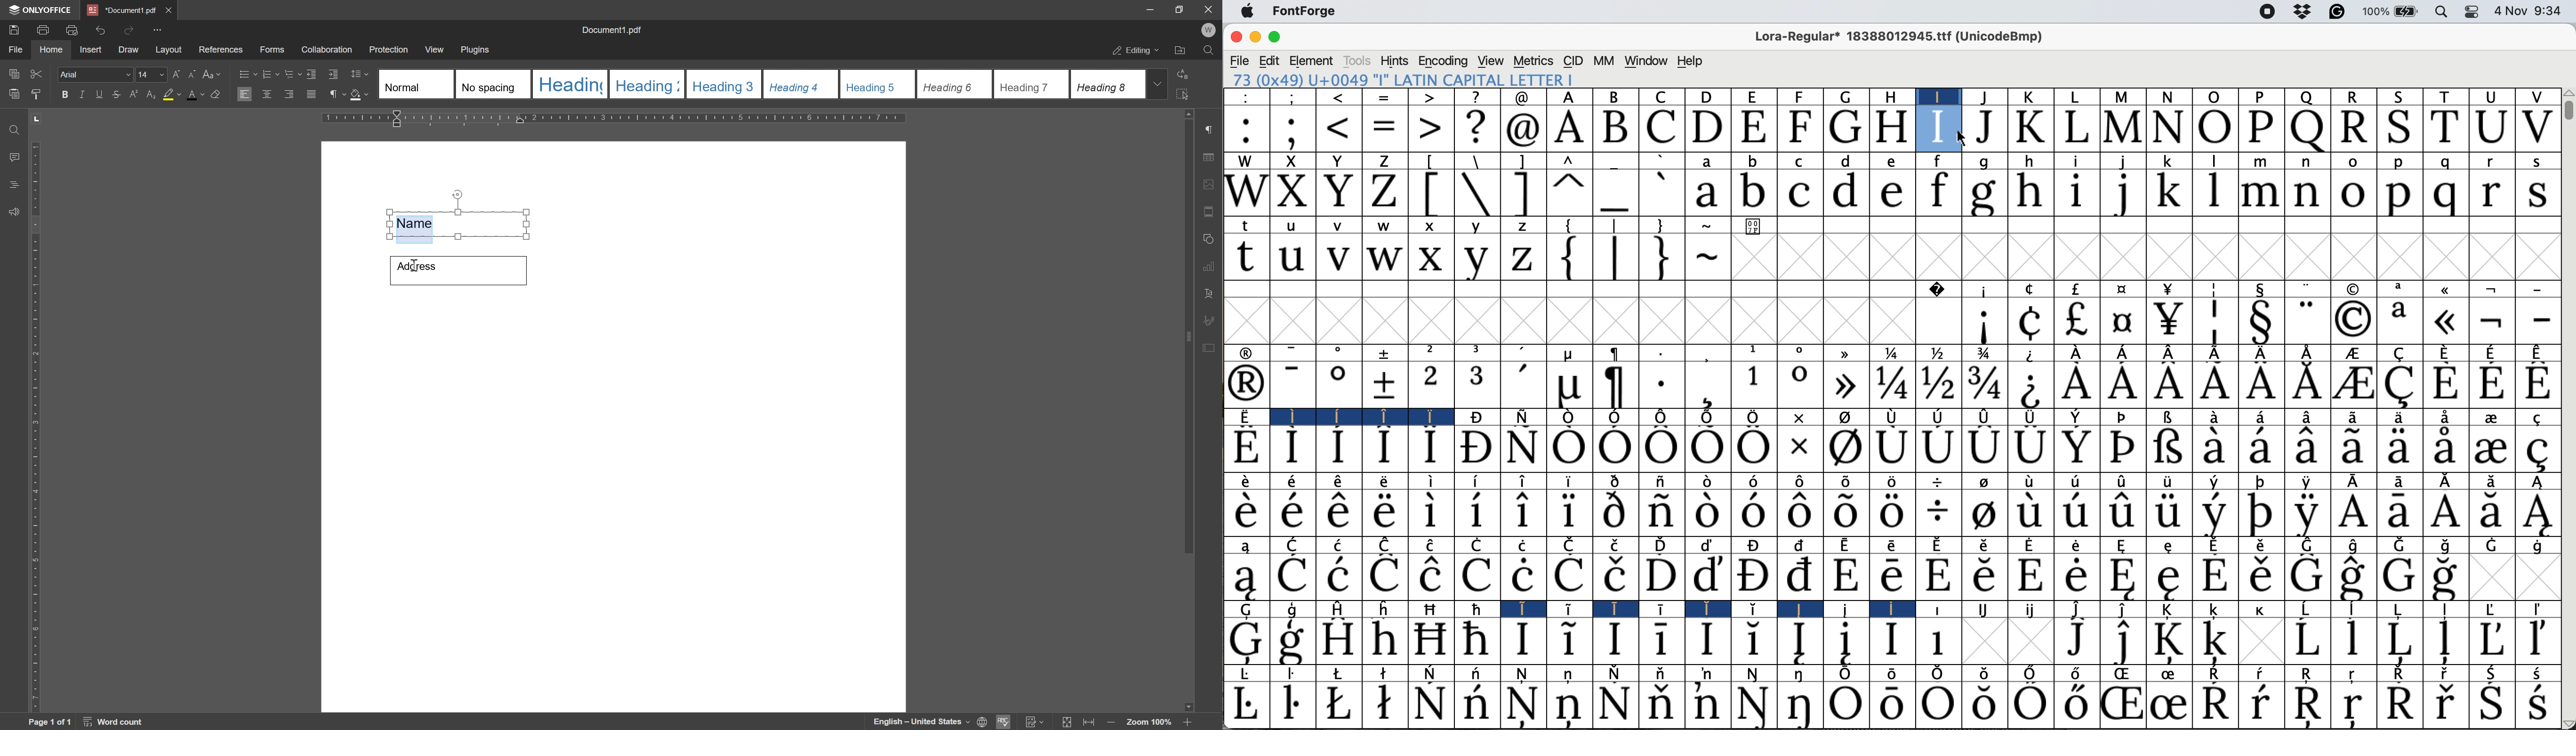 The width and height of the screenshot is (2576, 756). What do you see at coordinates (1396, 61) in the screenshot?
I see `hints` at bounding box center [1396, 61].